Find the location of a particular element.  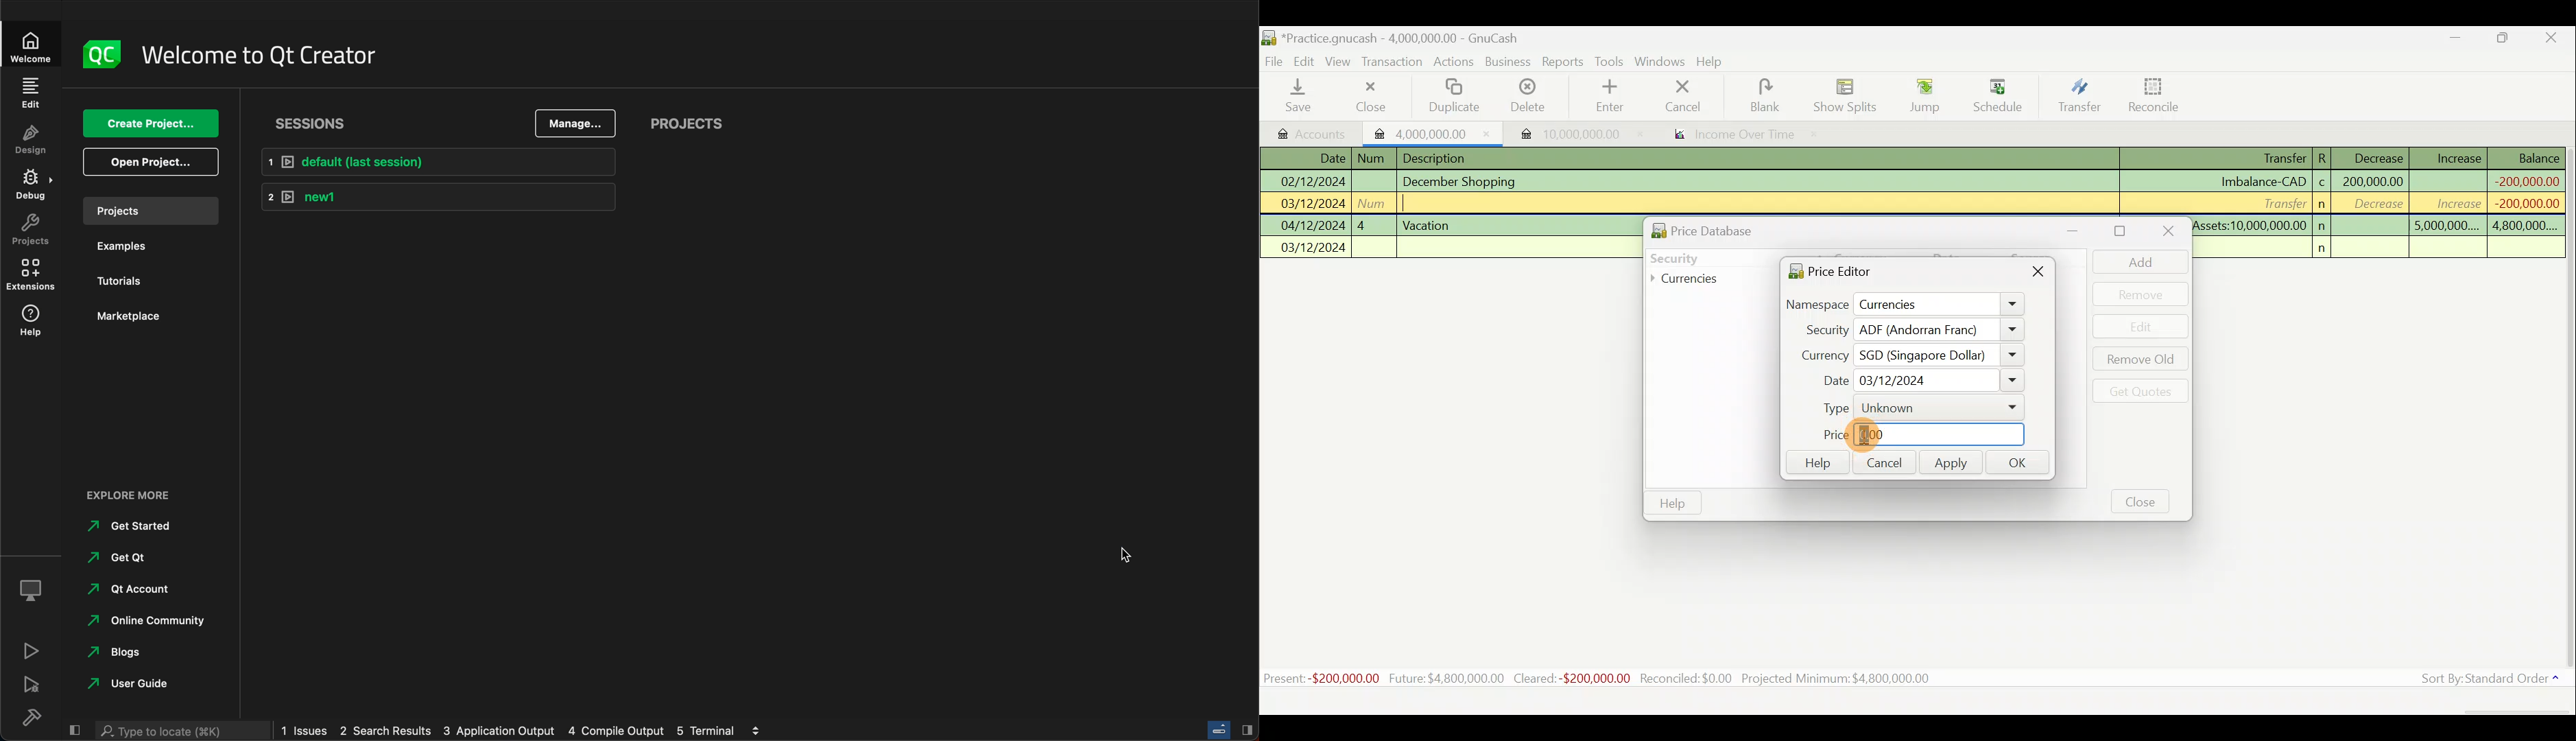

OK is located at coordinates (2021, 464).